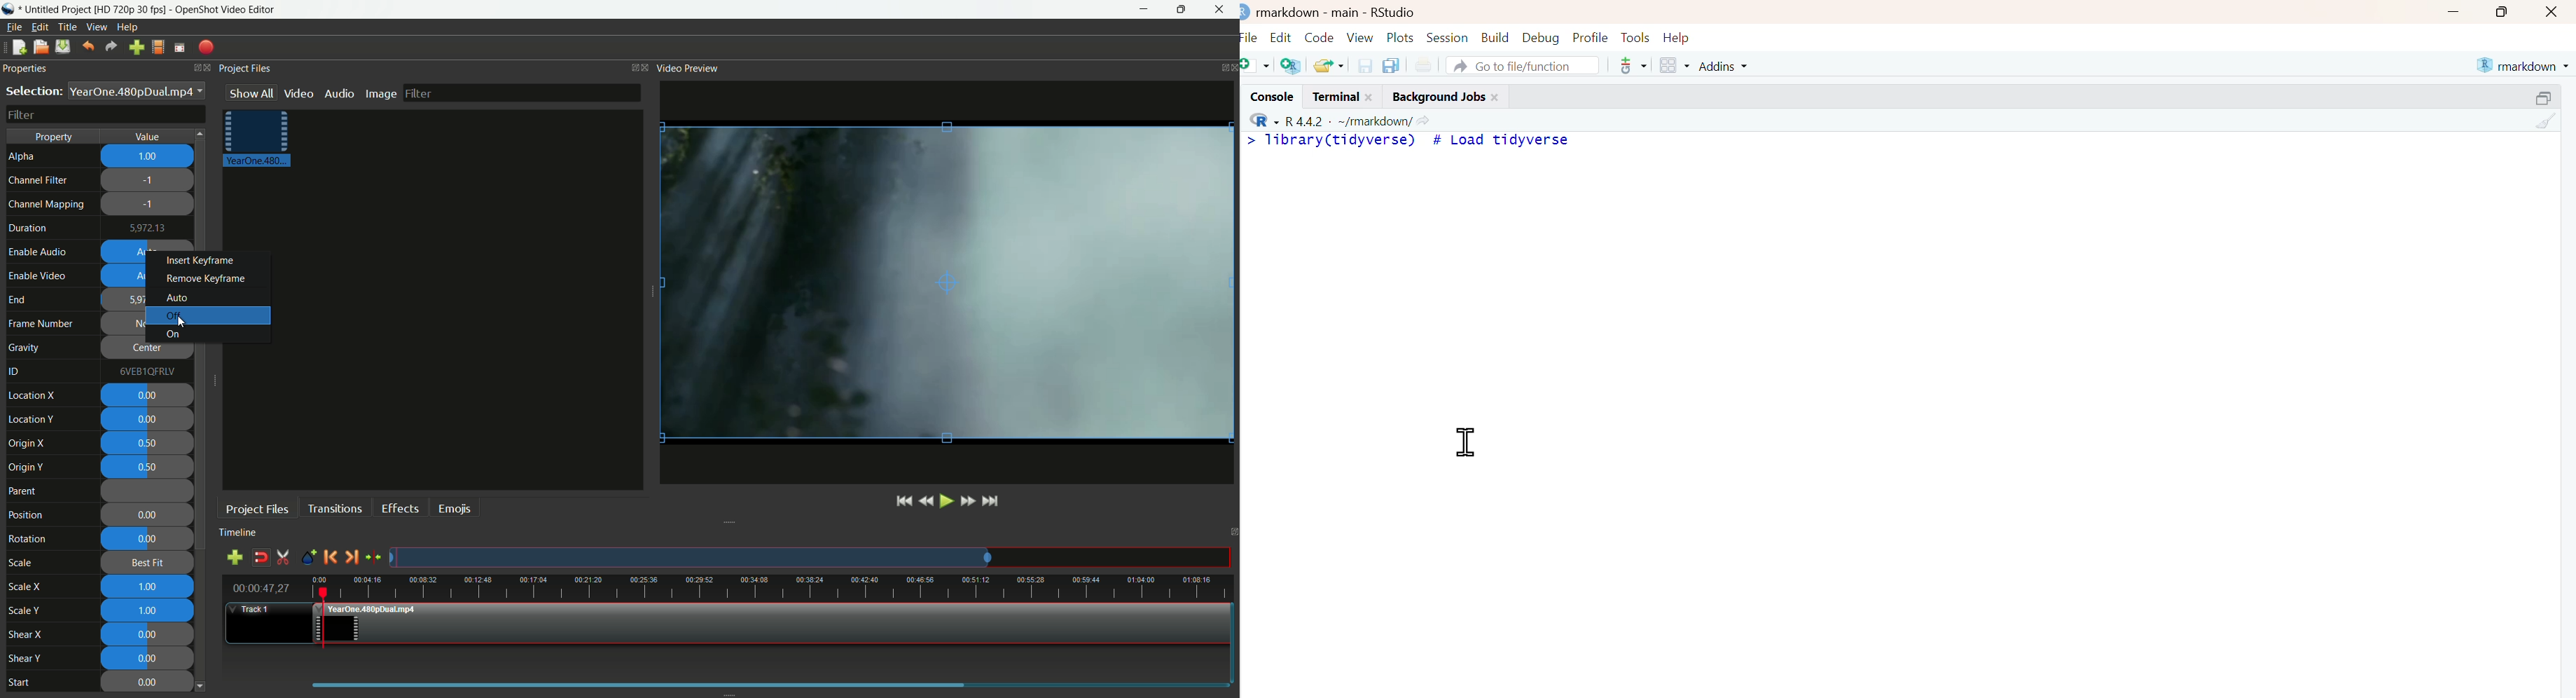 The height and width of the screenshot is (700, 2576). Describe the element at coordinates (1590, 36) in the screenshot. I see `Profile` at that location.